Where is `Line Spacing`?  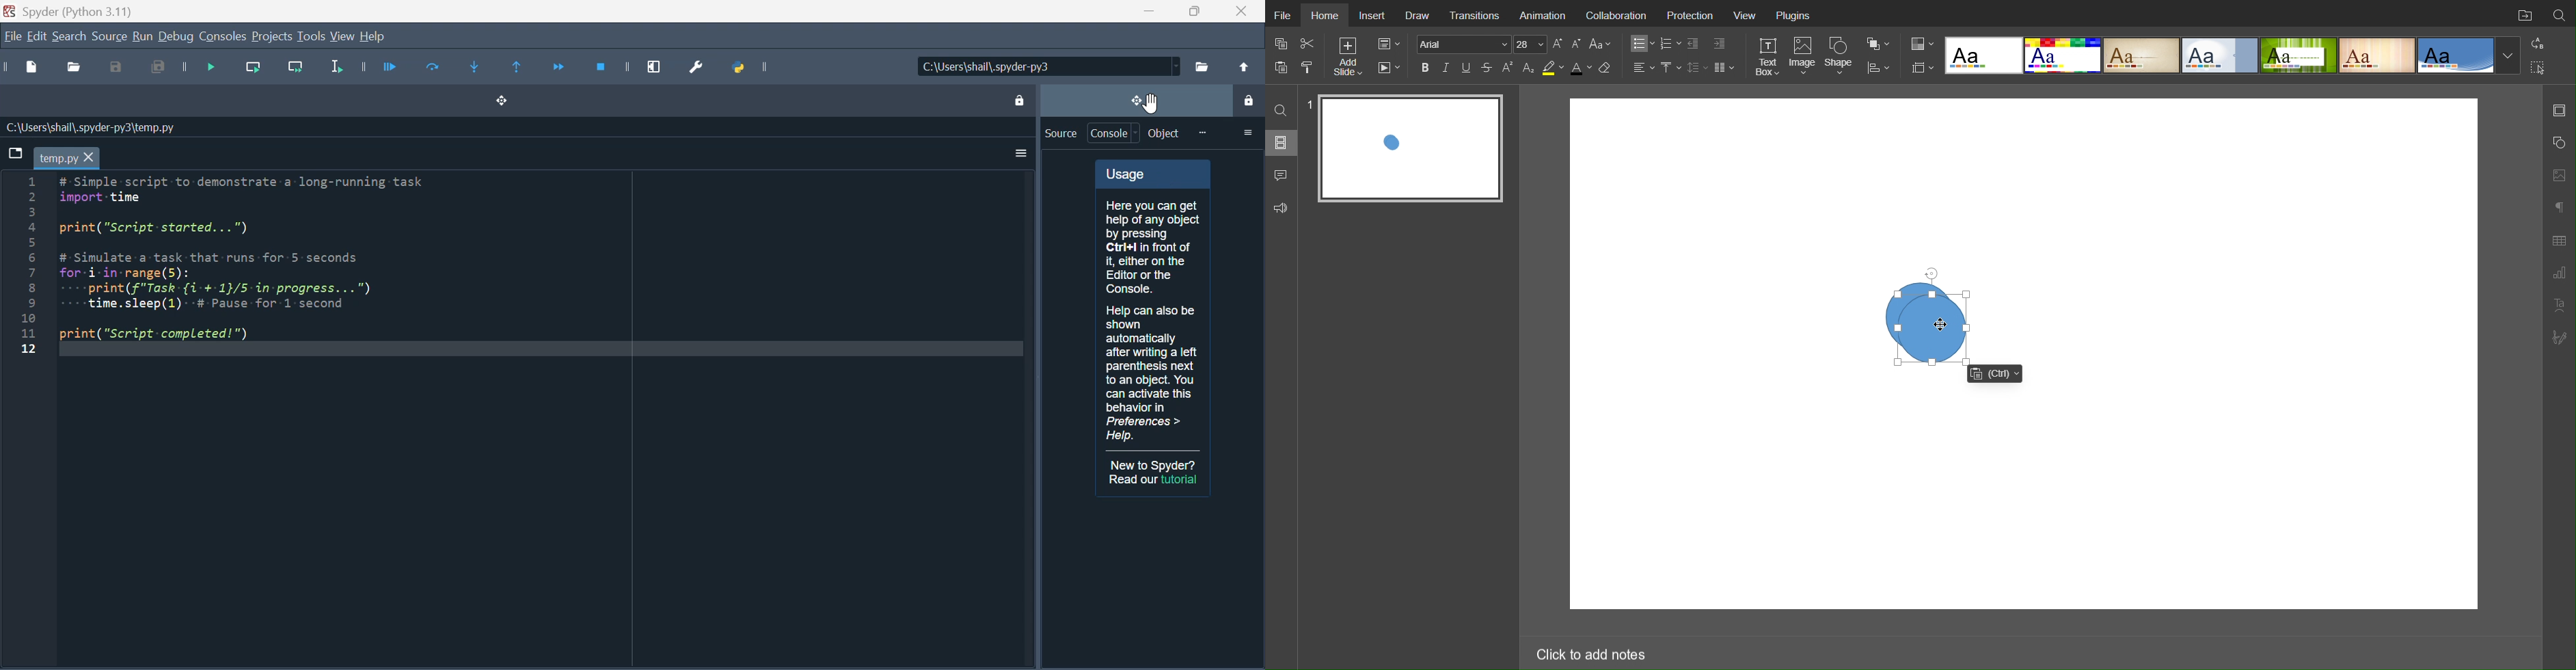 Line Spacing is located at coordinates (1697, 67).